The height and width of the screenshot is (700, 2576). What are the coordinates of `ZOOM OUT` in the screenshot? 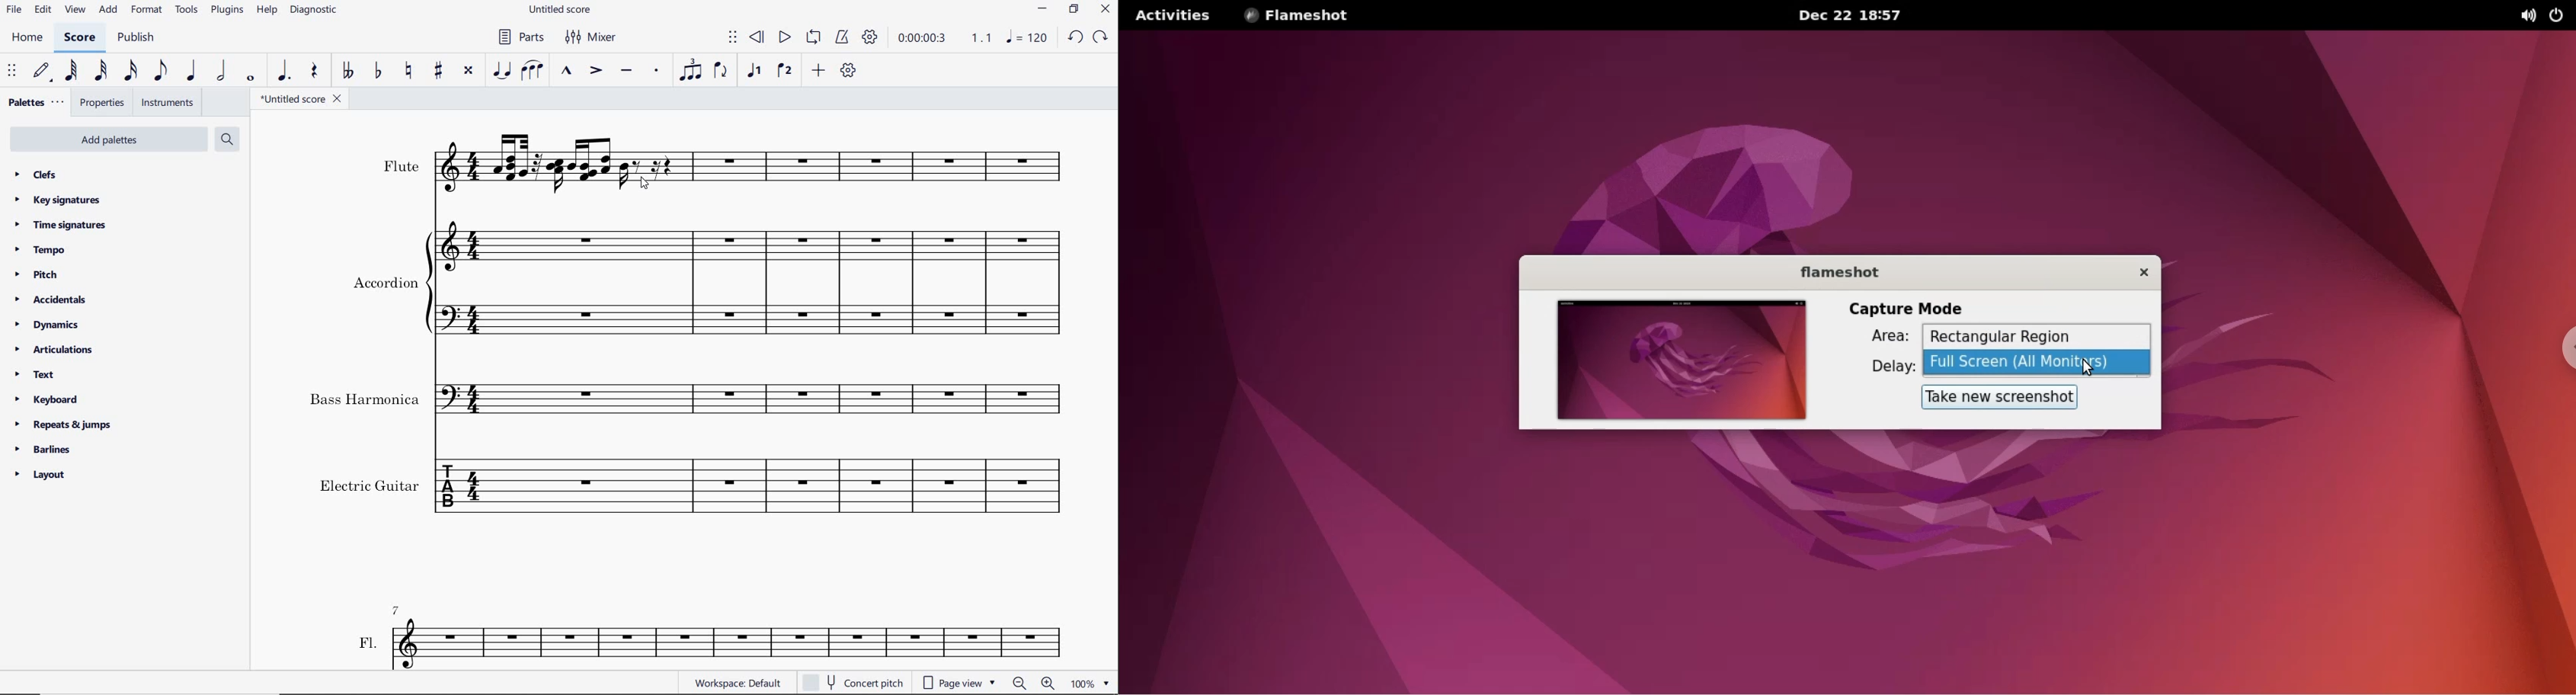 It's located at (1022, 682).